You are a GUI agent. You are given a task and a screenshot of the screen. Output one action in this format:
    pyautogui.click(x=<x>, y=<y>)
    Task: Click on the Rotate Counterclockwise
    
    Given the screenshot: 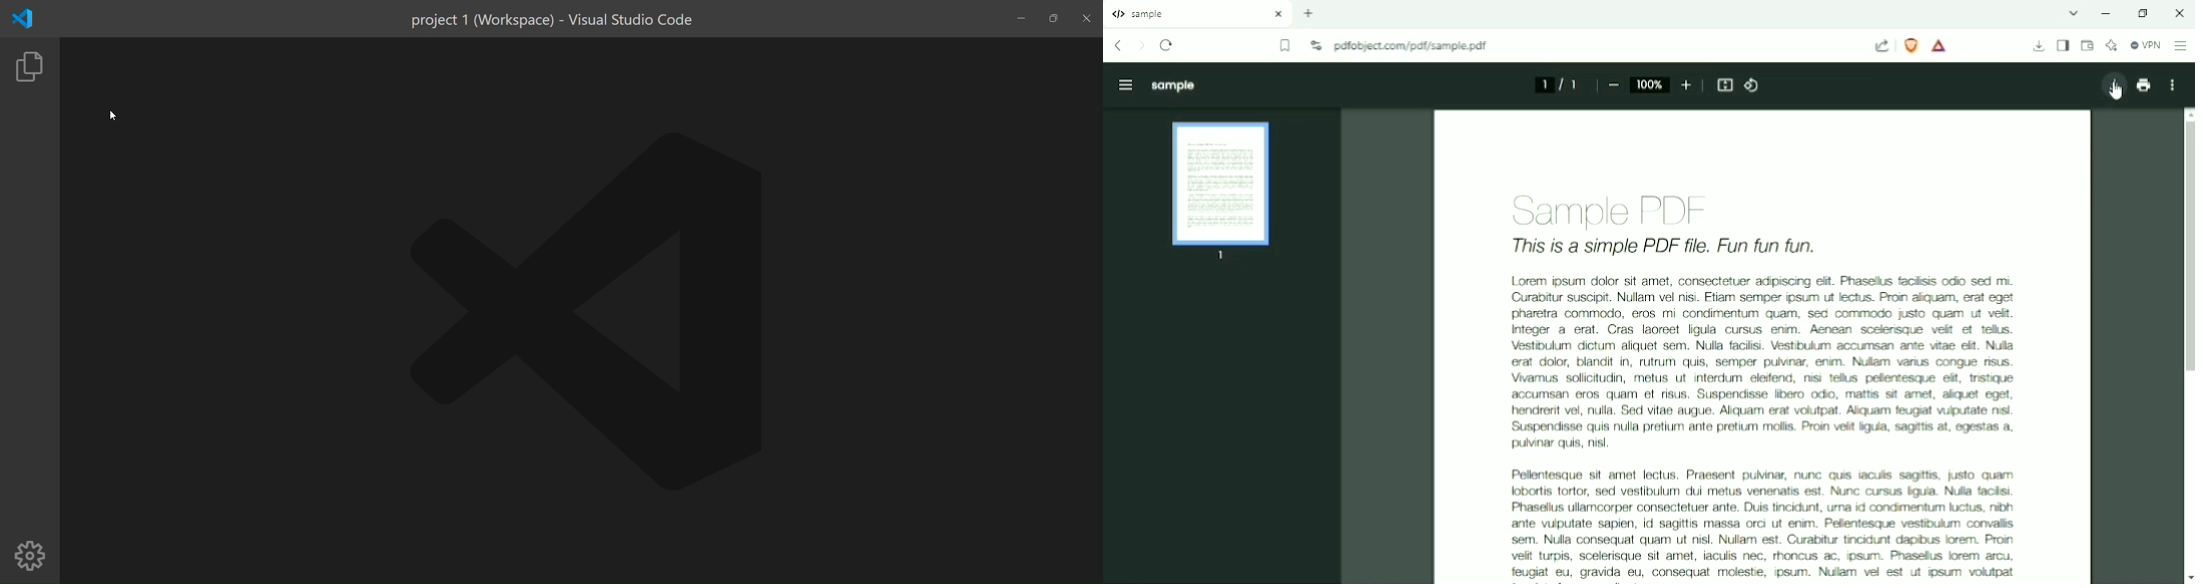 What is the action you would take?
    pyautogui.click(x=1753, y=85)
    